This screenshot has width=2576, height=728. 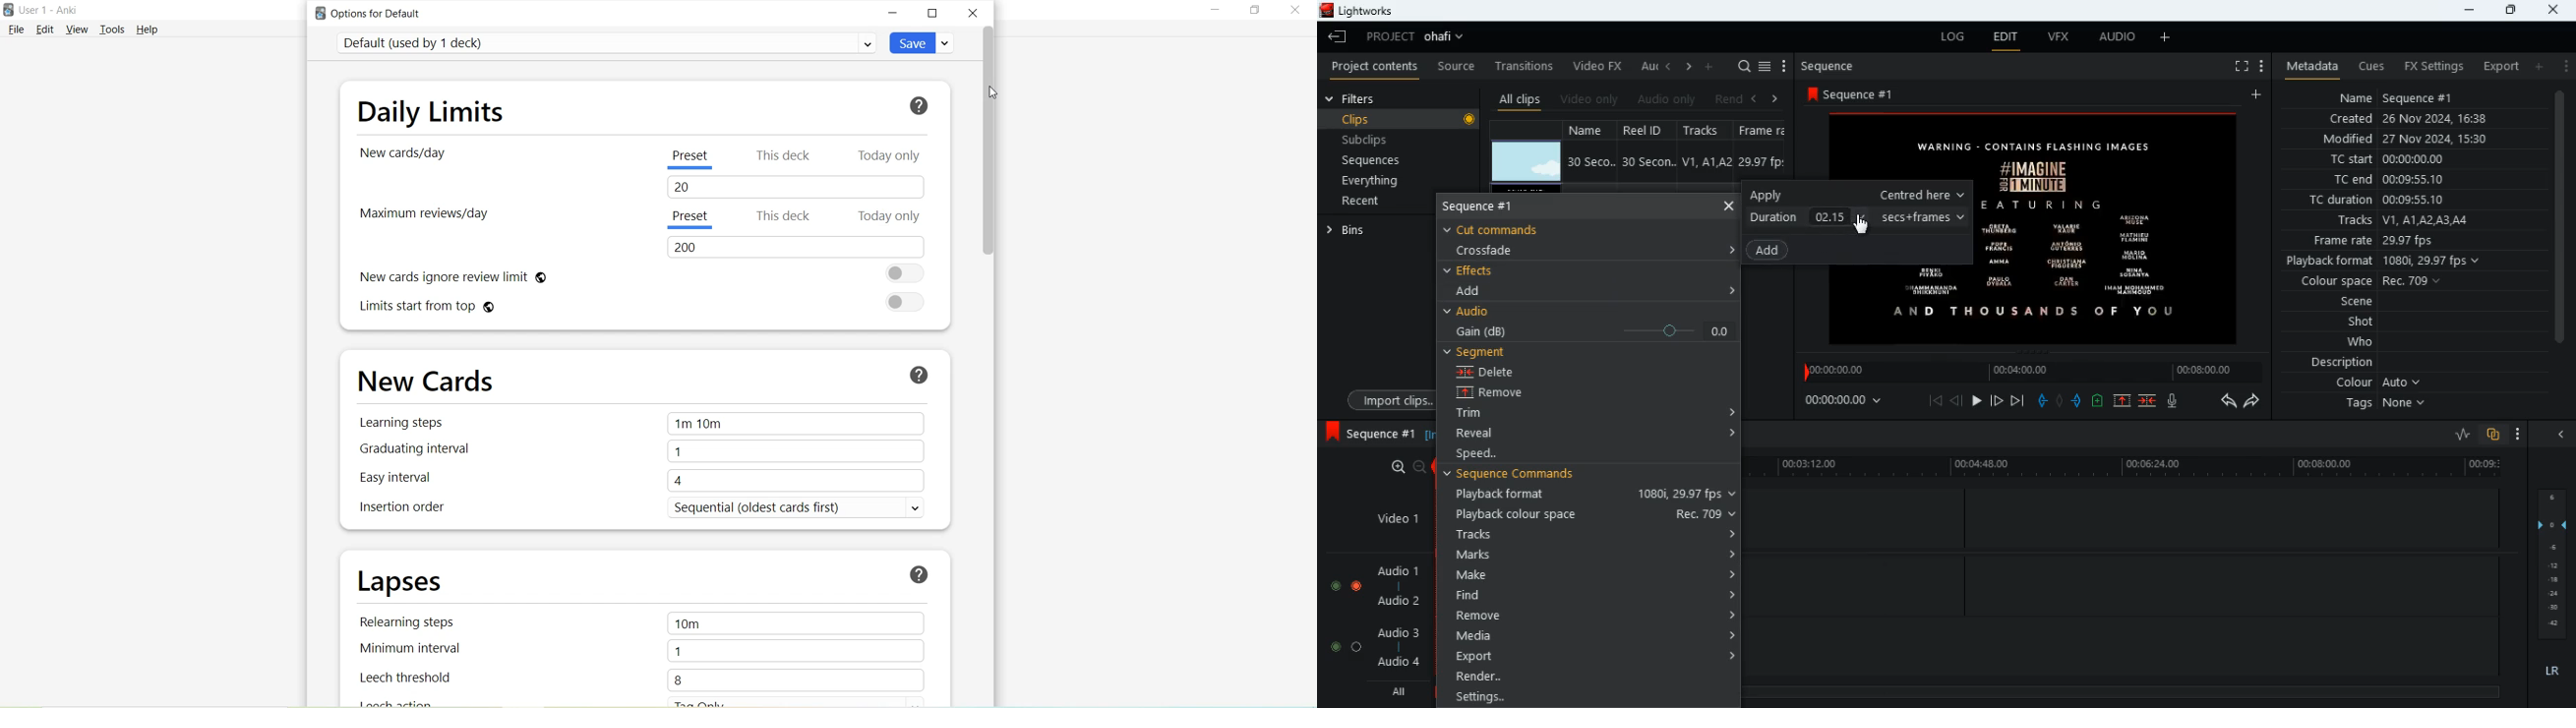 I want to click on make, so click(x=1590, y=575).